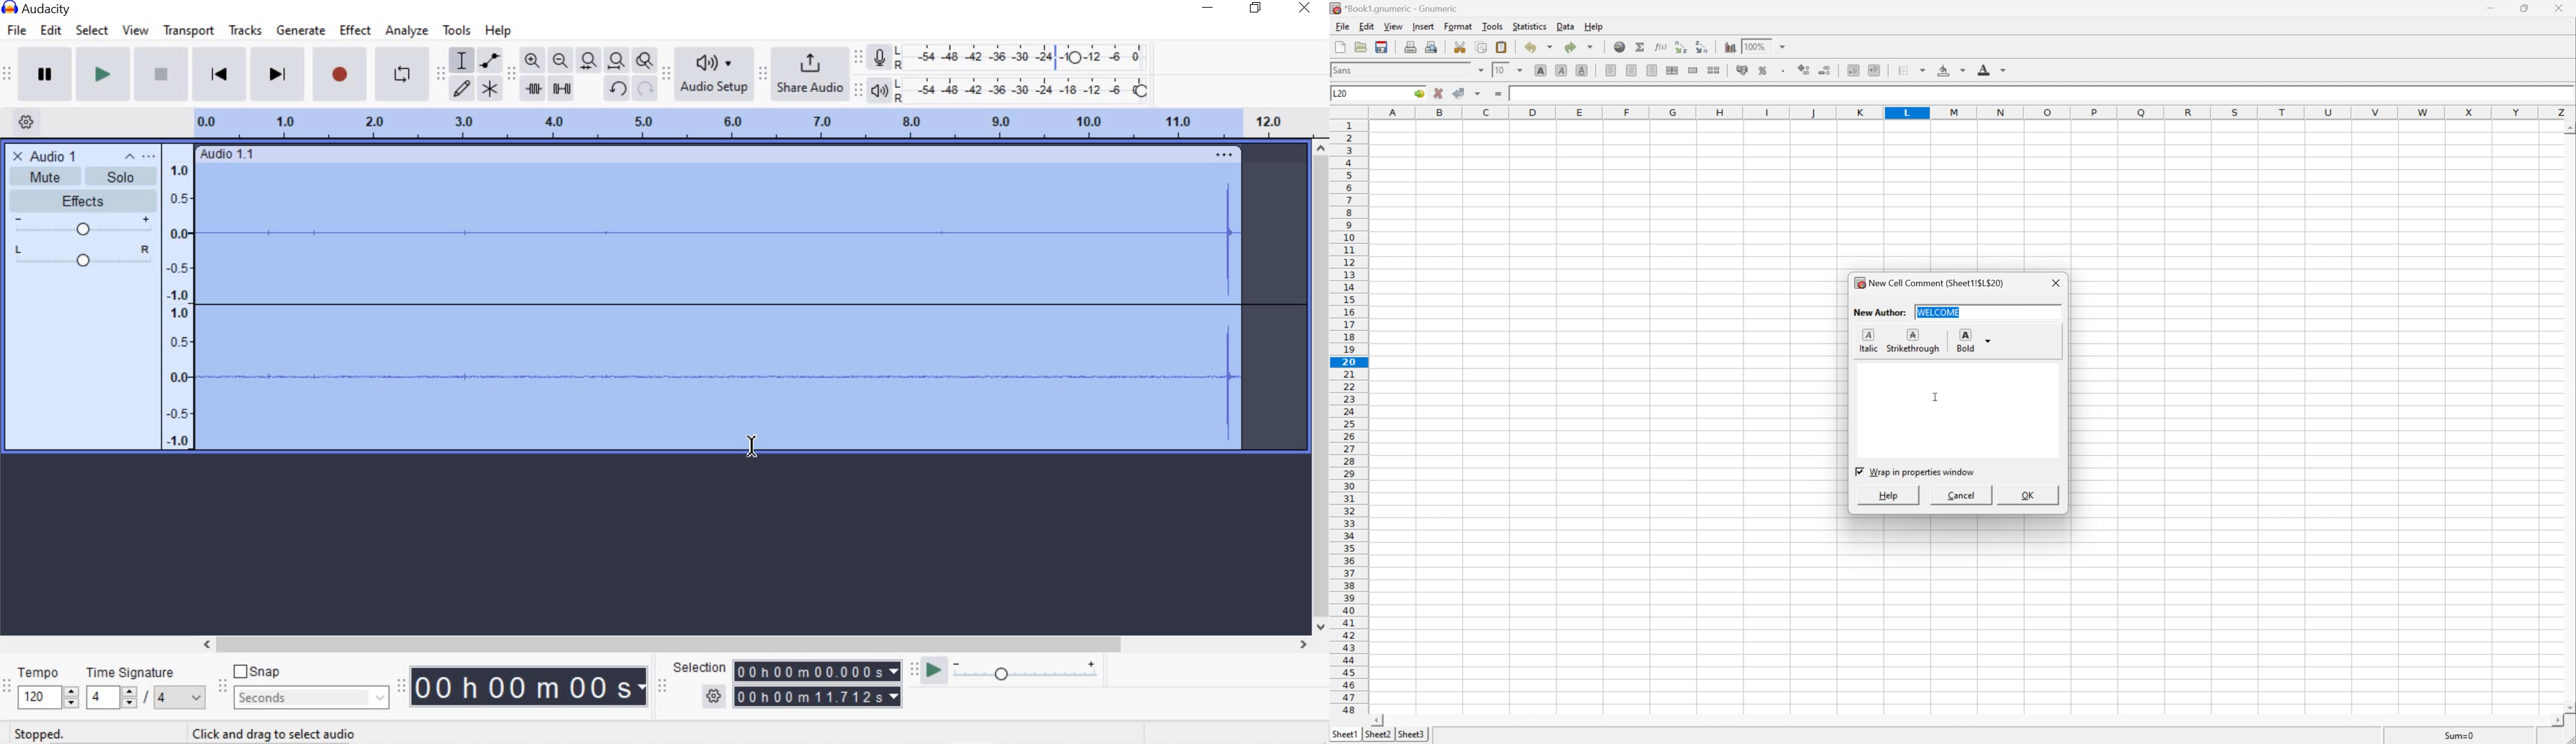 The width and height of the screenshot is (2576, 756). What do you see at coordinates (715, 696) in the screenshot?
I see `SELECTION OPTION` at bounding box center [715, 696].